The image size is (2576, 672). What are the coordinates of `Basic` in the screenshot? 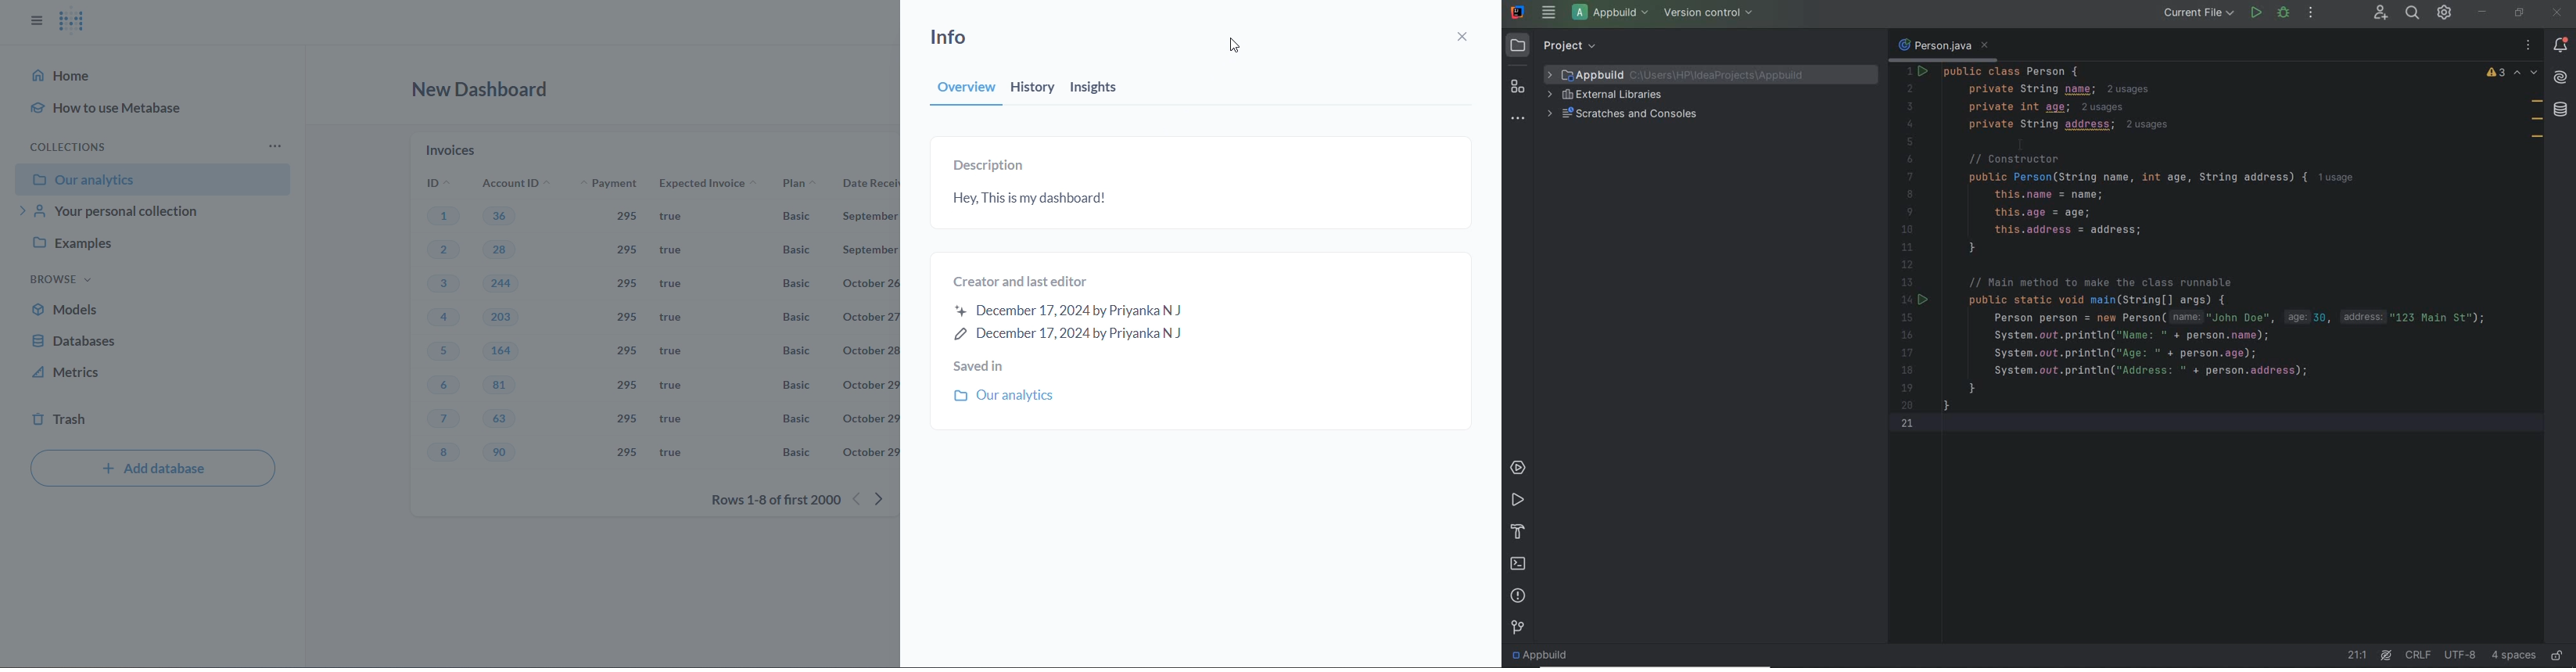 It's located at (792, 288).